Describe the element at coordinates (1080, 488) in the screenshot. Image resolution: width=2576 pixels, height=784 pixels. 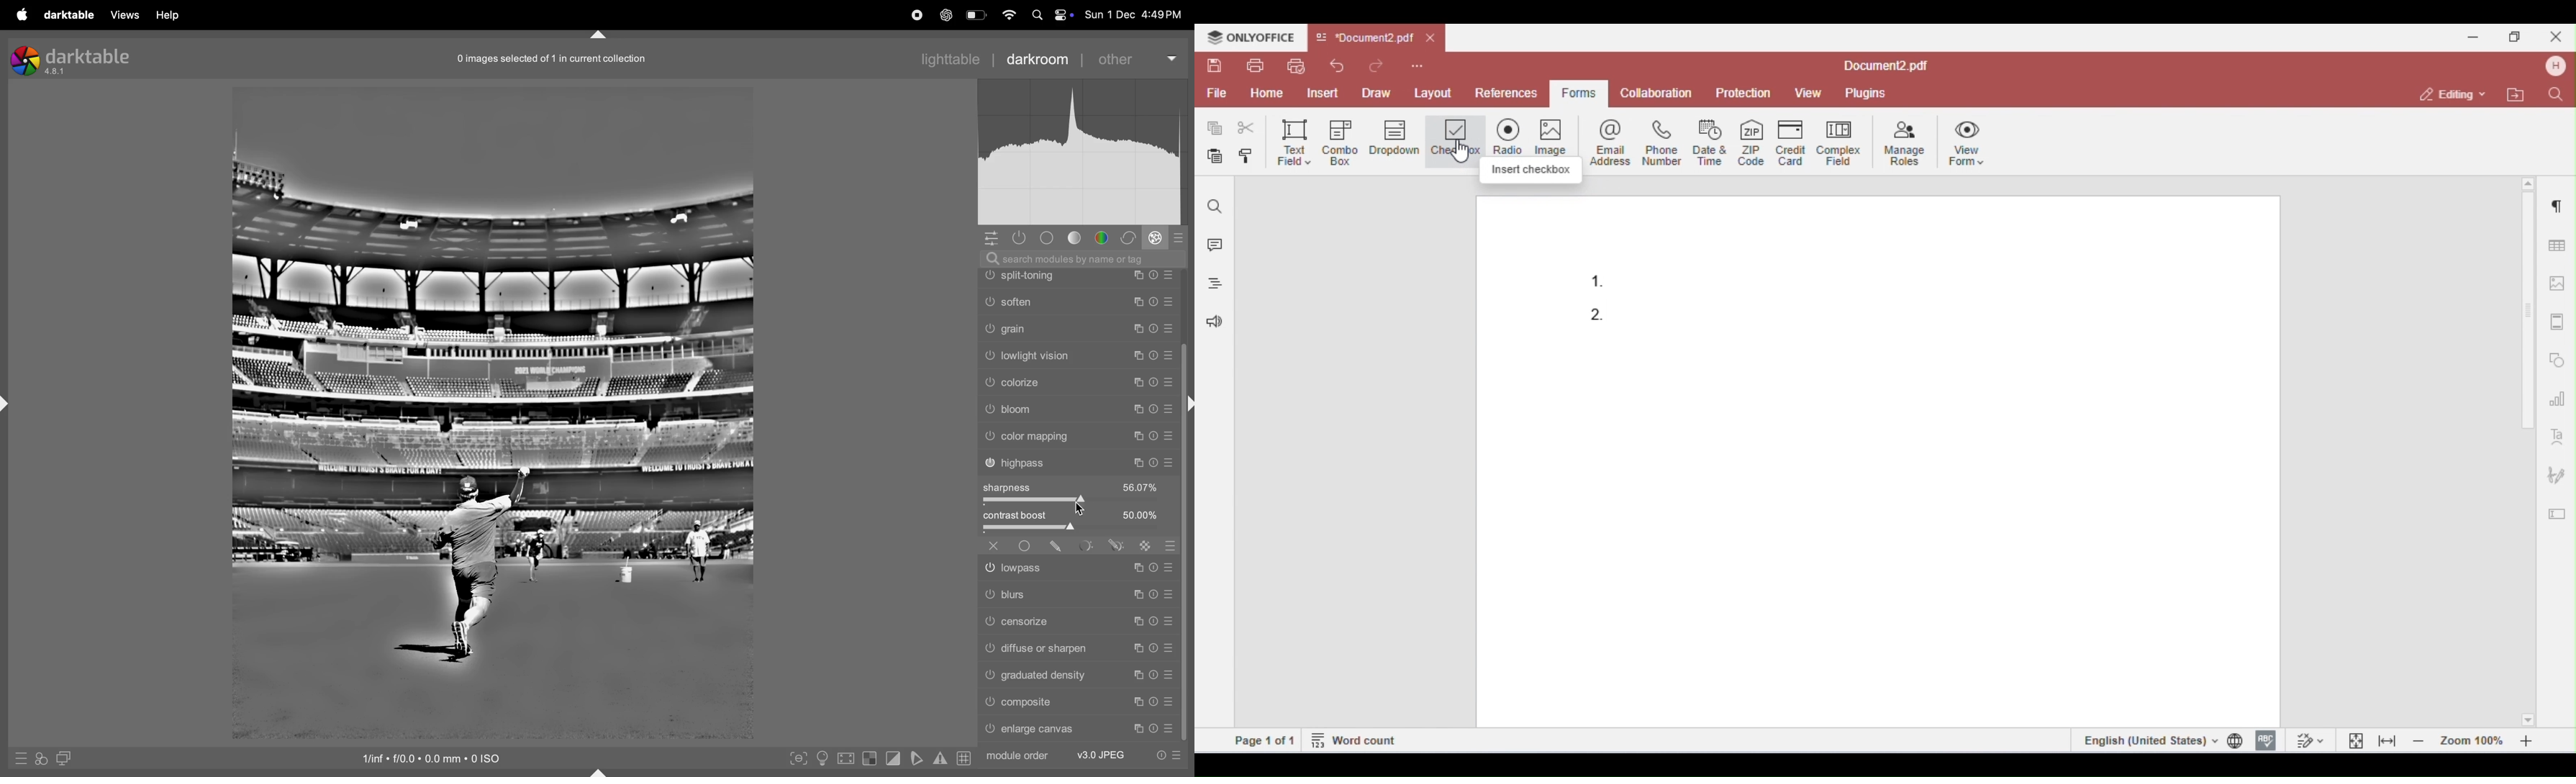
I see `bloom` at that location.